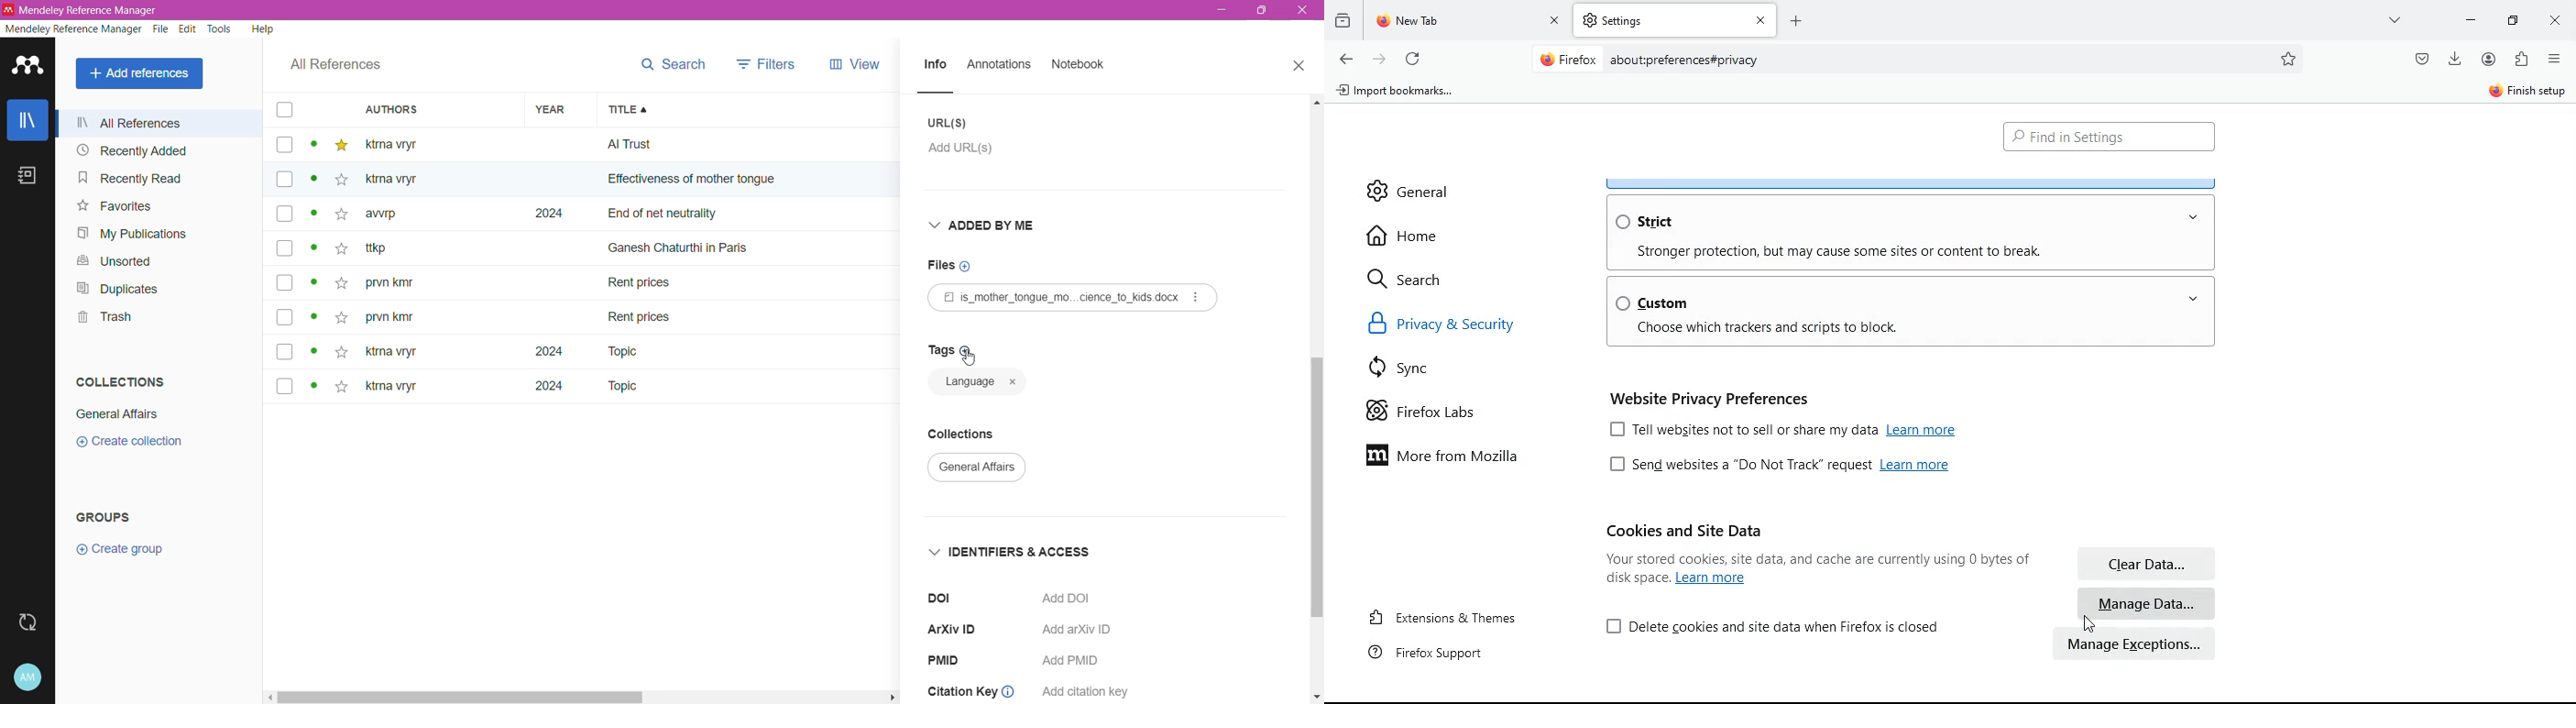 This screenshot has width=2576, height=728. I want to click on dot , so click(313, 321).